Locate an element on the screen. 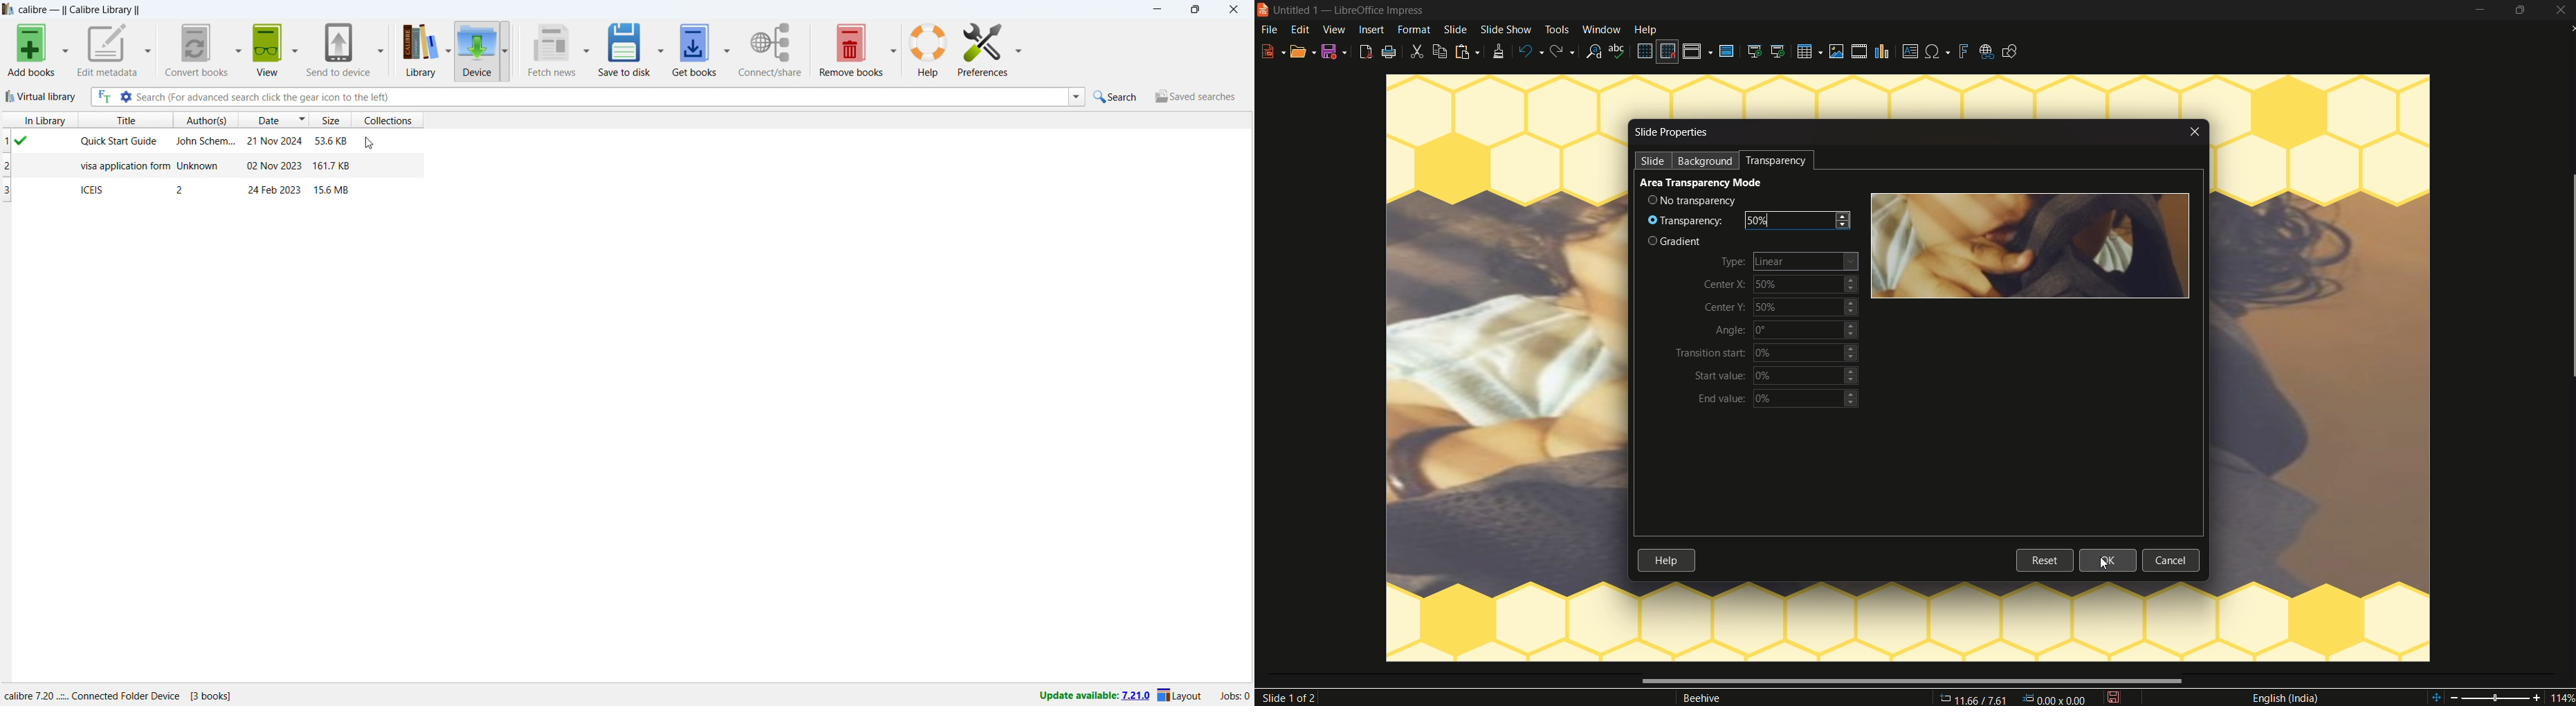  0% is located at coordinates (1805, 375).